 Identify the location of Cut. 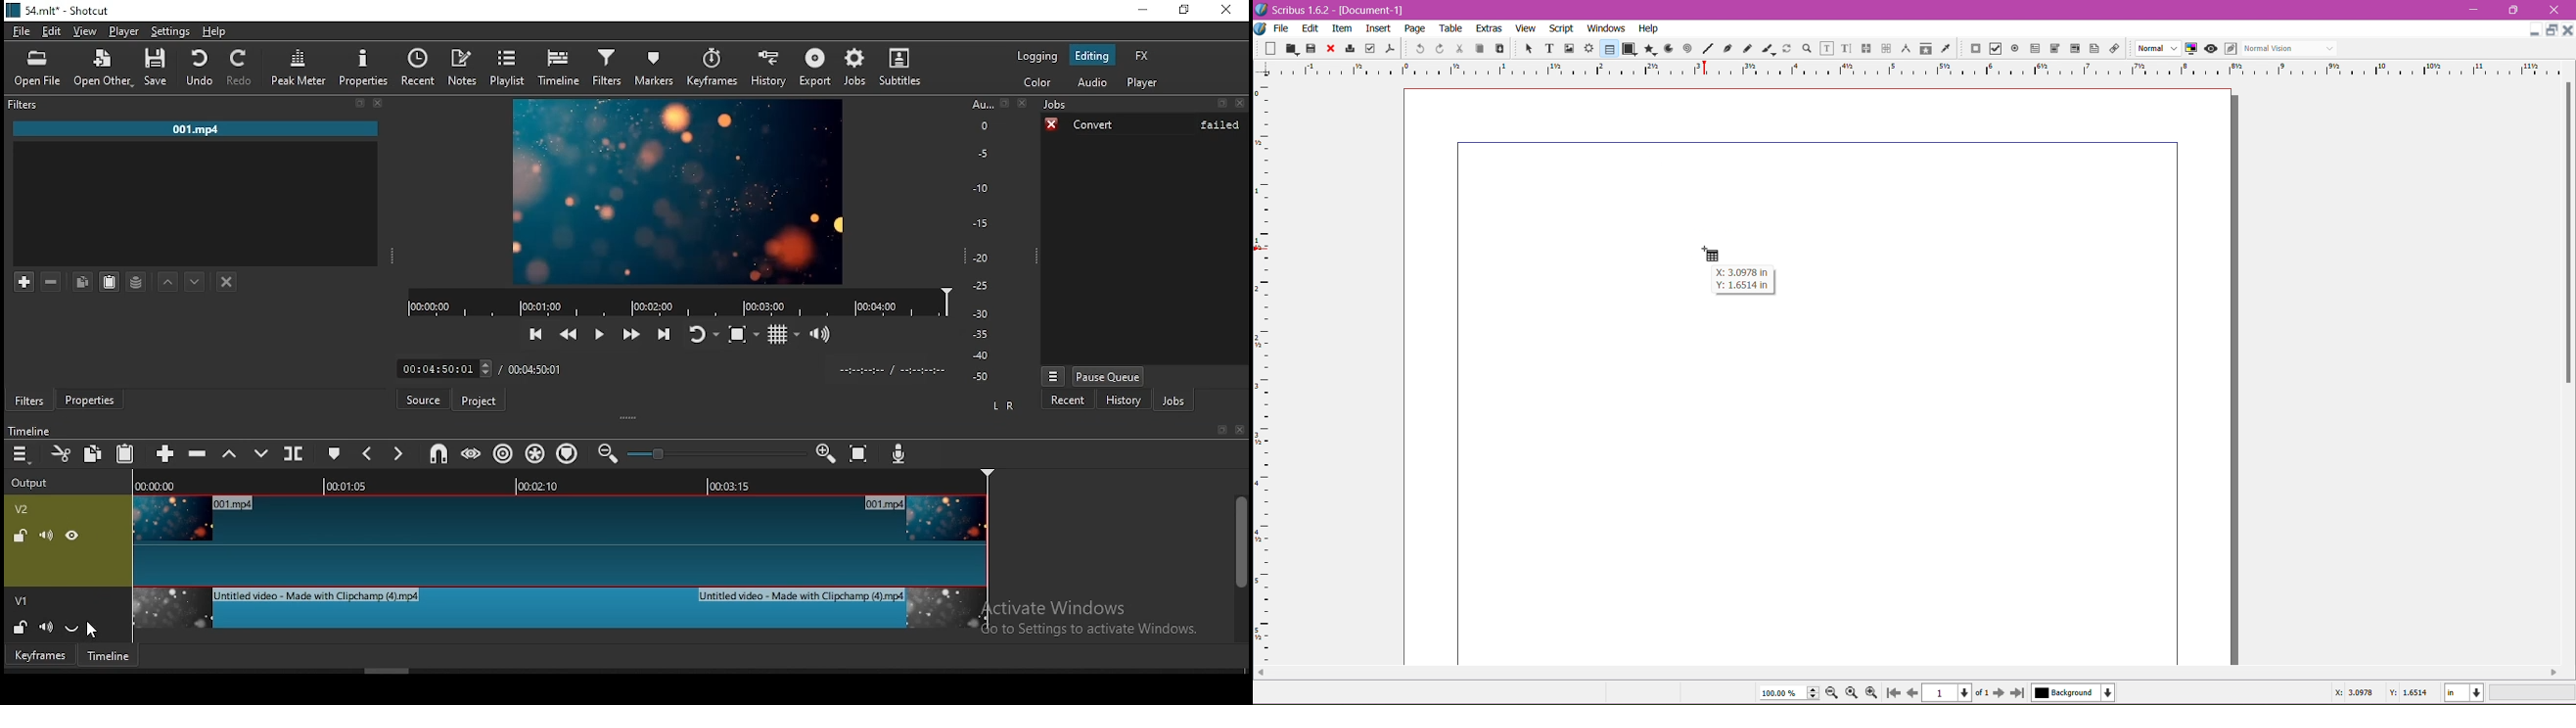
(1457, 48).